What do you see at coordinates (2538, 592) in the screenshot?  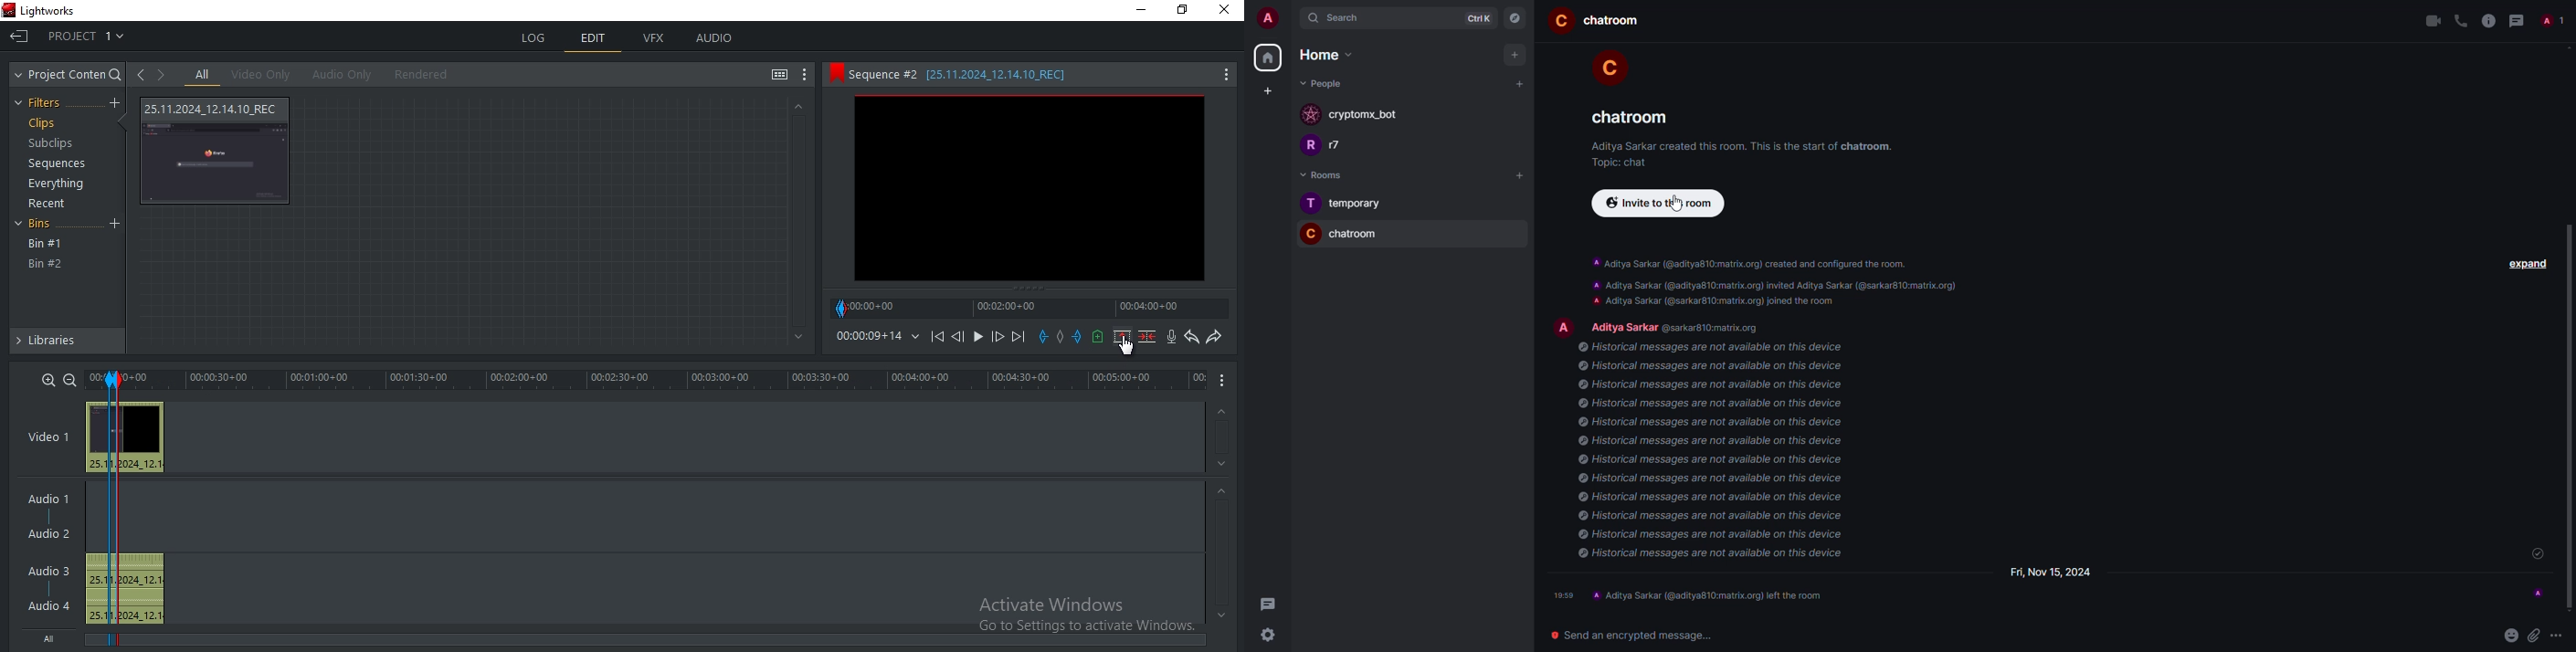 I see `seen` at bounding box center [2538, 592].